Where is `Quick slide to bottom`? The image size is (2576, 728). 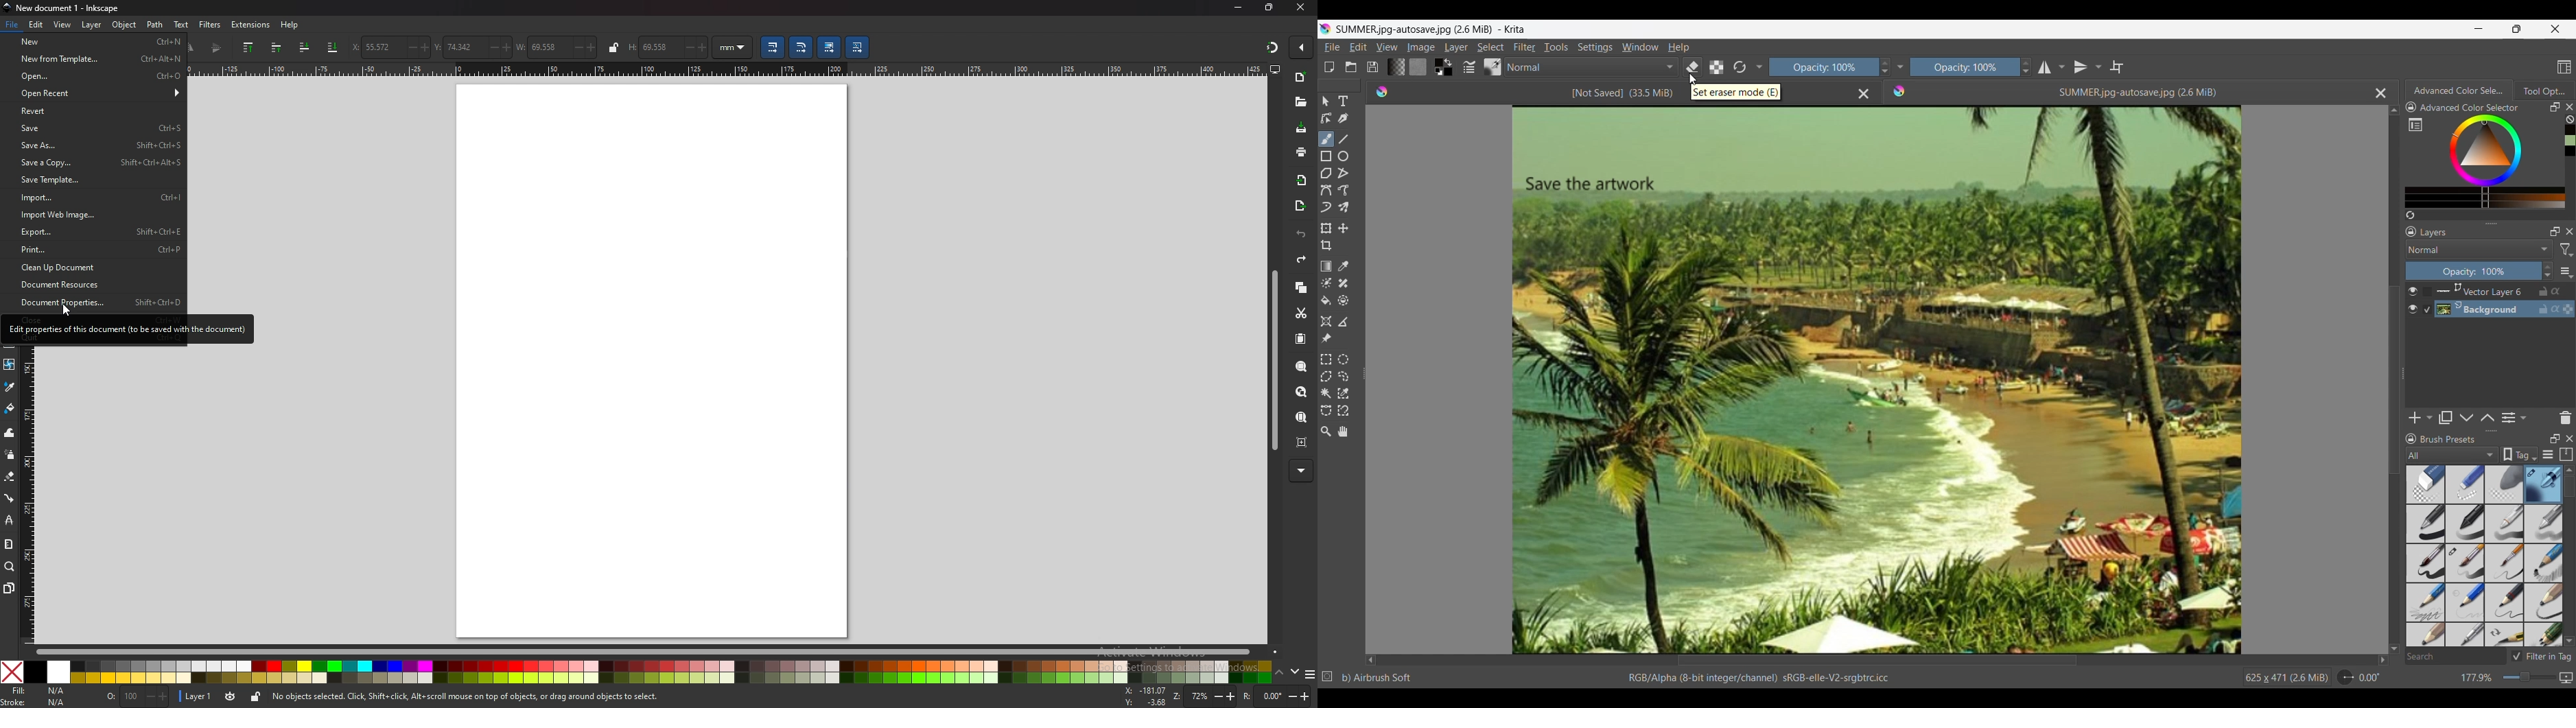
Quick slide to bottom is located at coordinates (2394, 649).